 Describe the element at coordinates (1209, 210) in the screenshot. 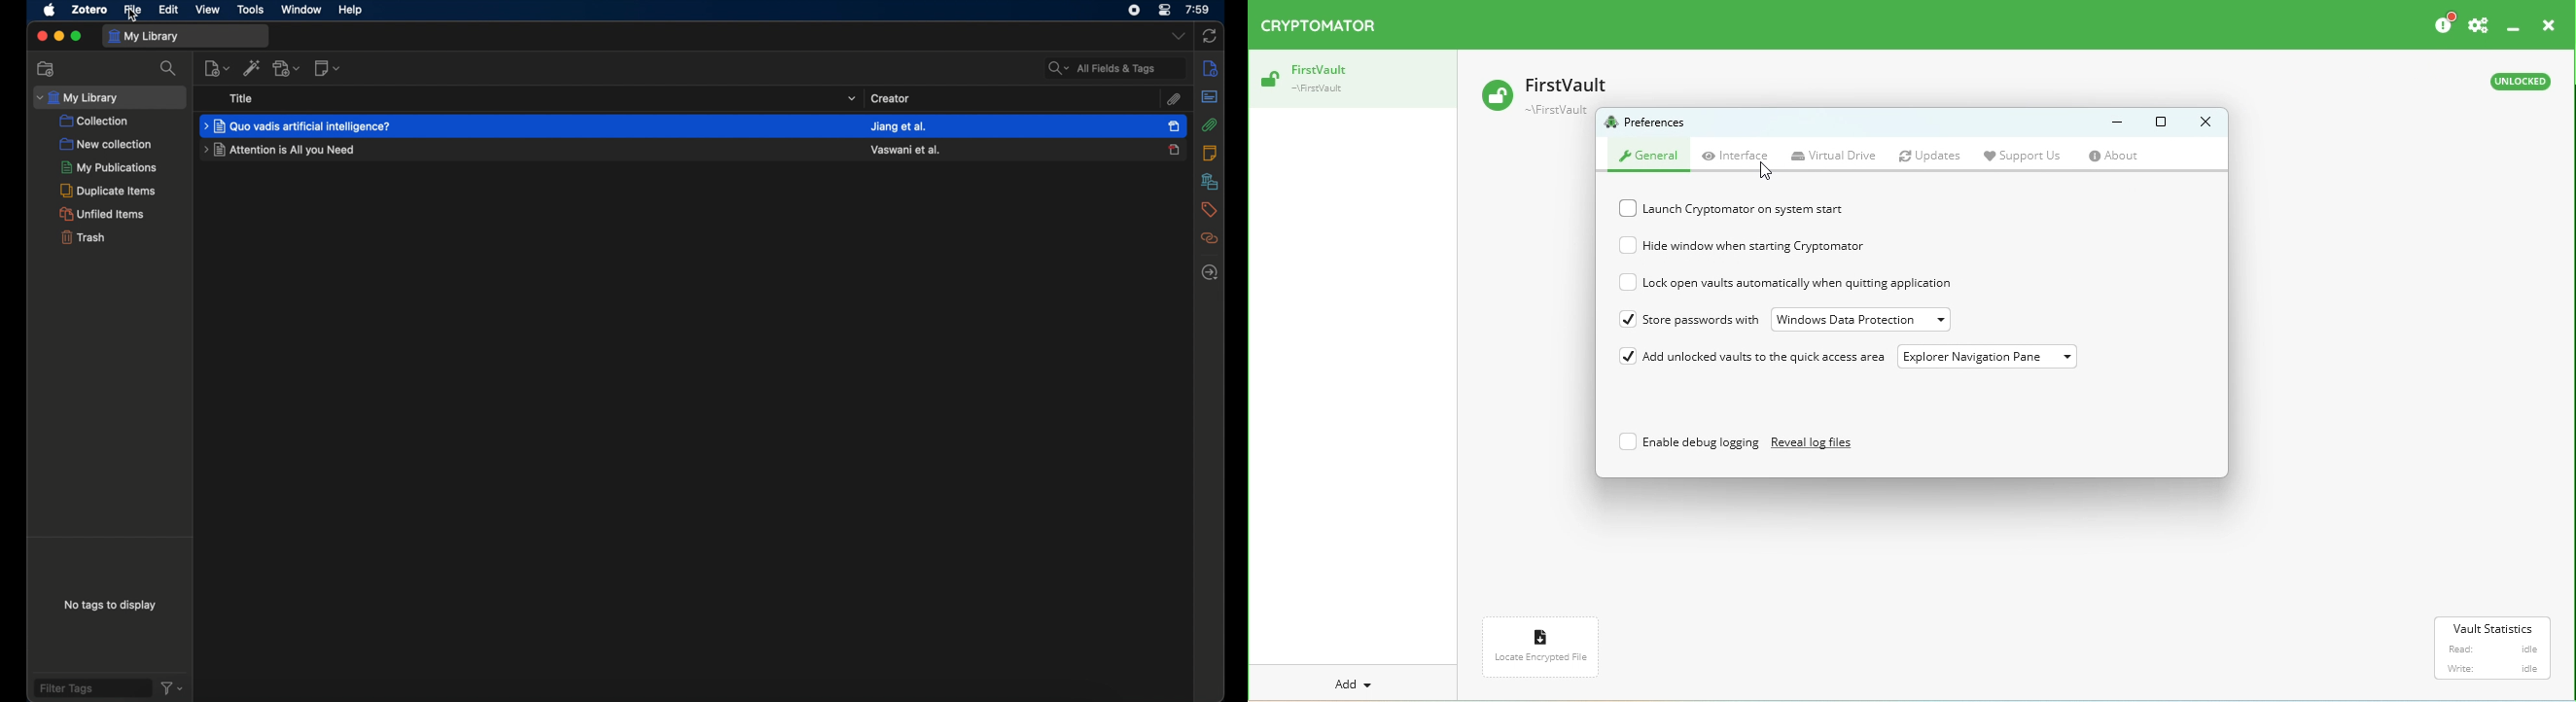

I see `tags` at that location.